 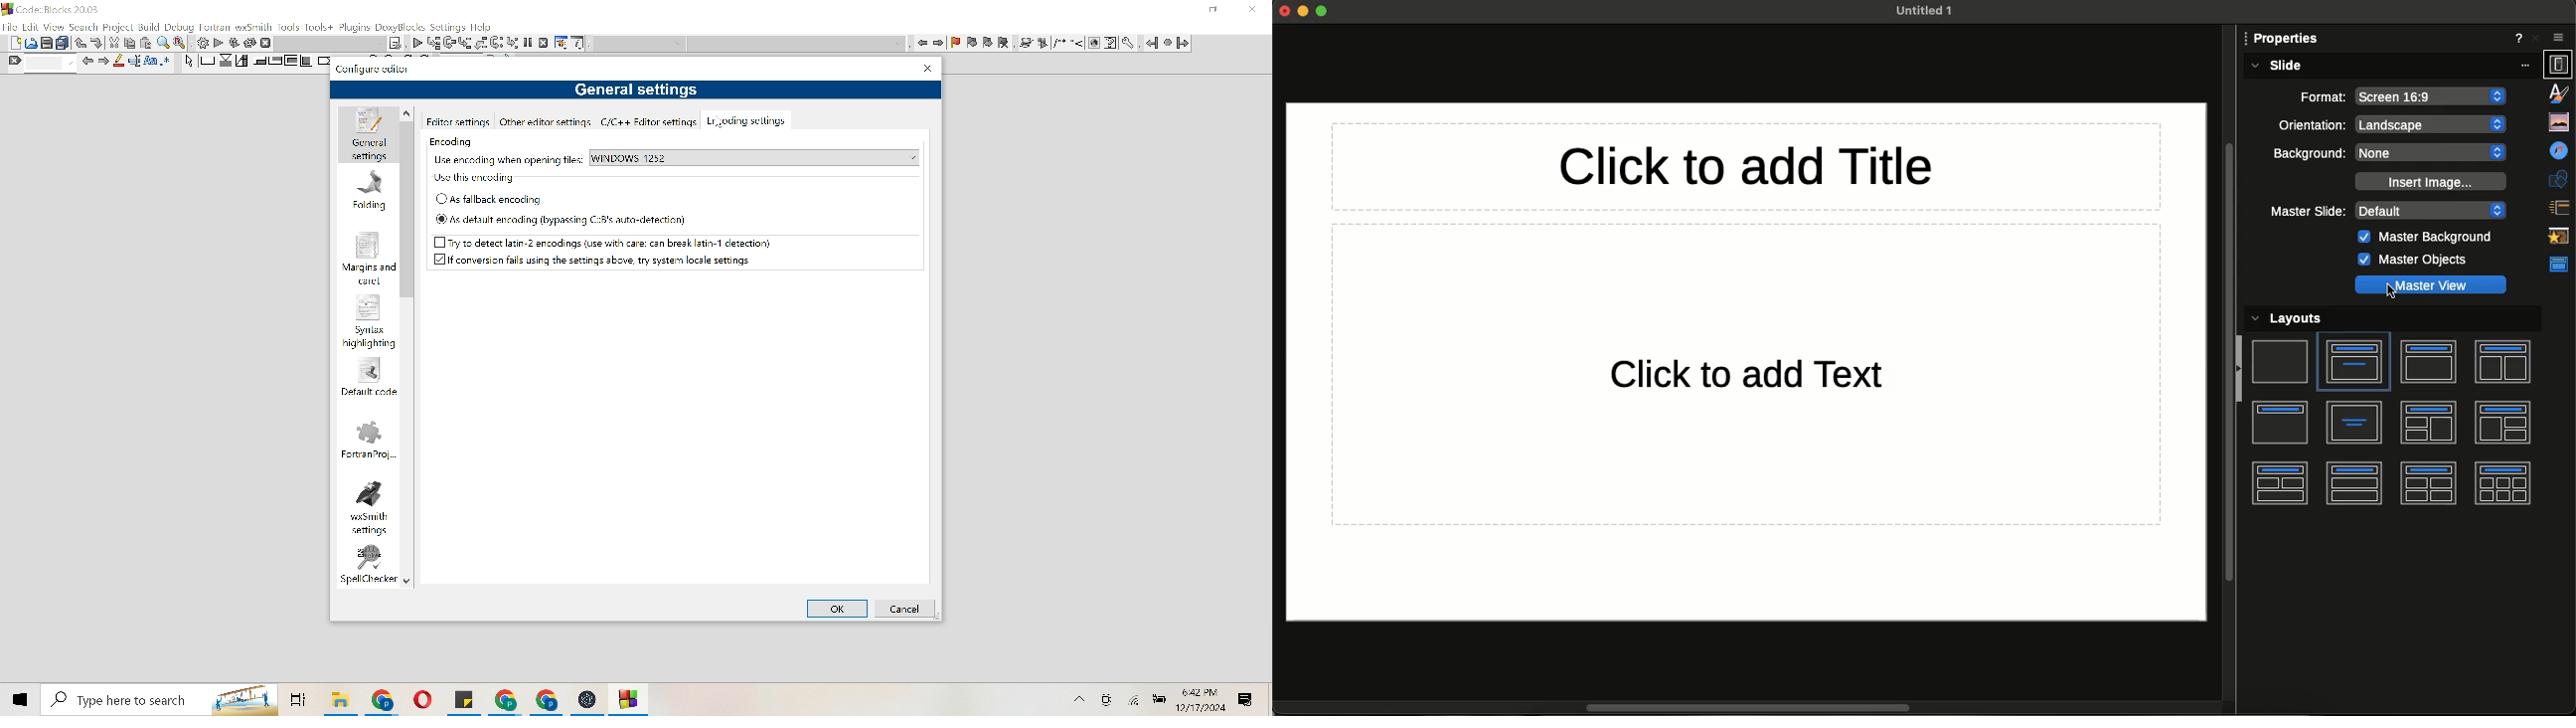 I want to click on Master background, so click(x=2428, y=238).